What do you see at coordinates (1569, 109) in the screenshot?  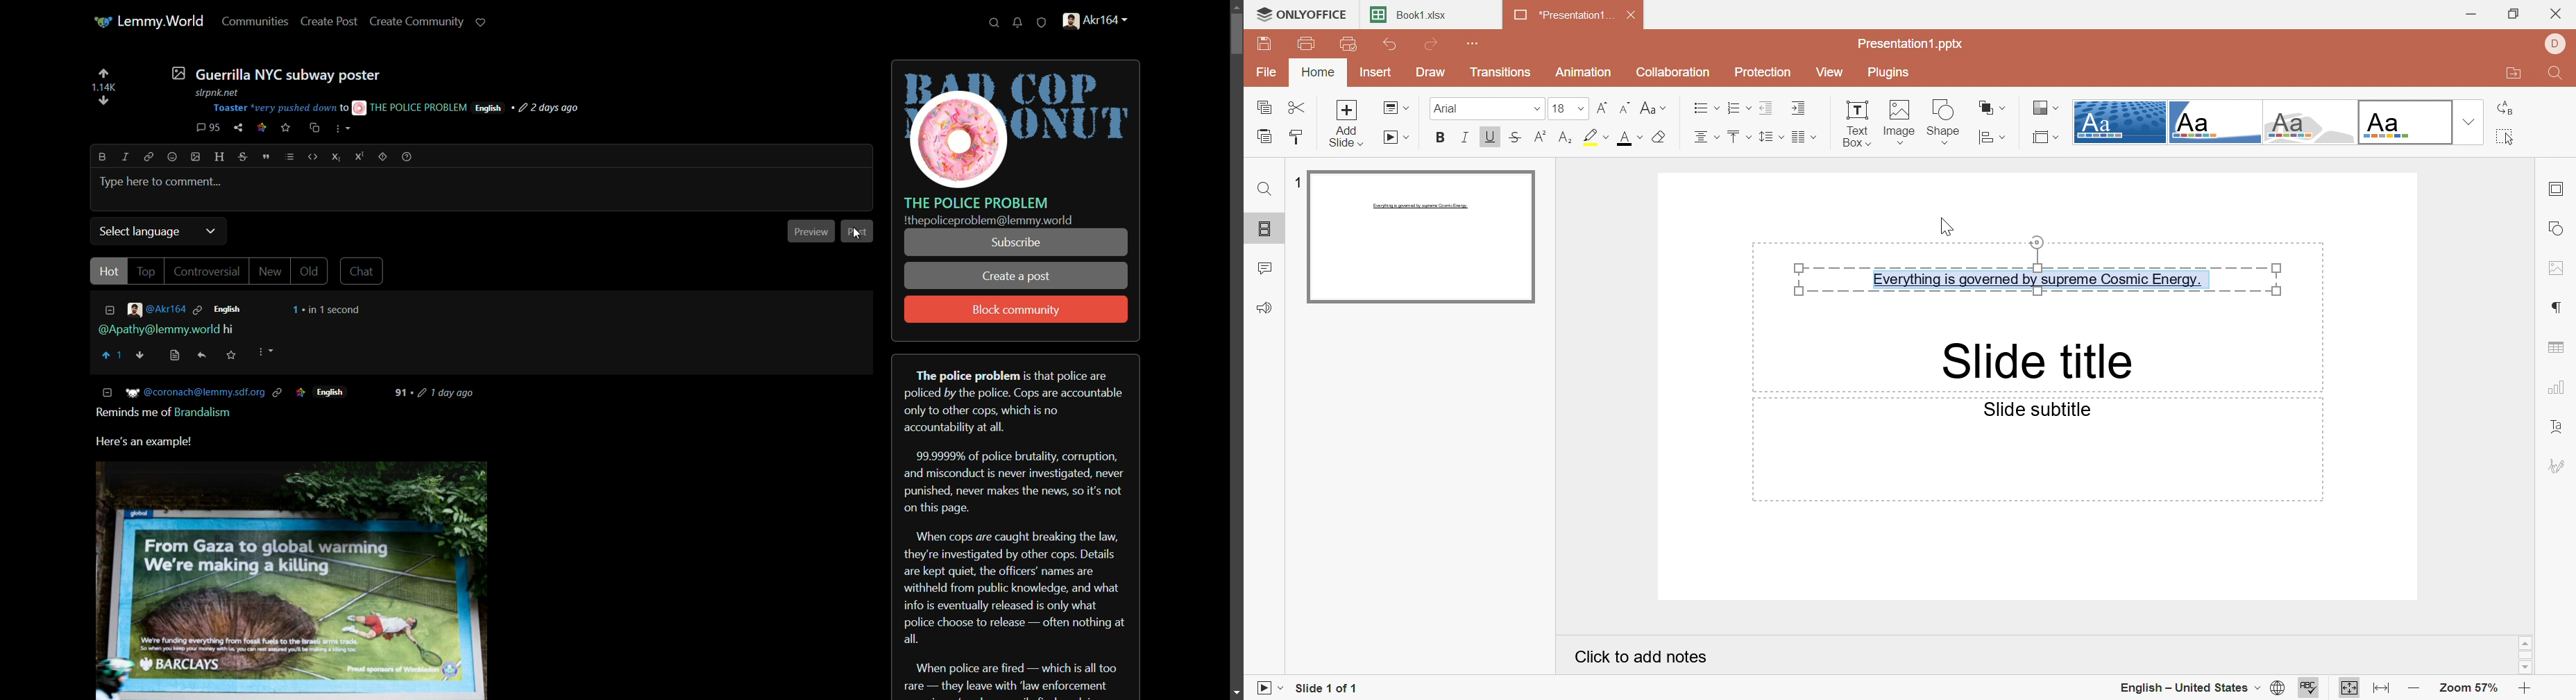 I see `18` at bounding box center [1569, 109].